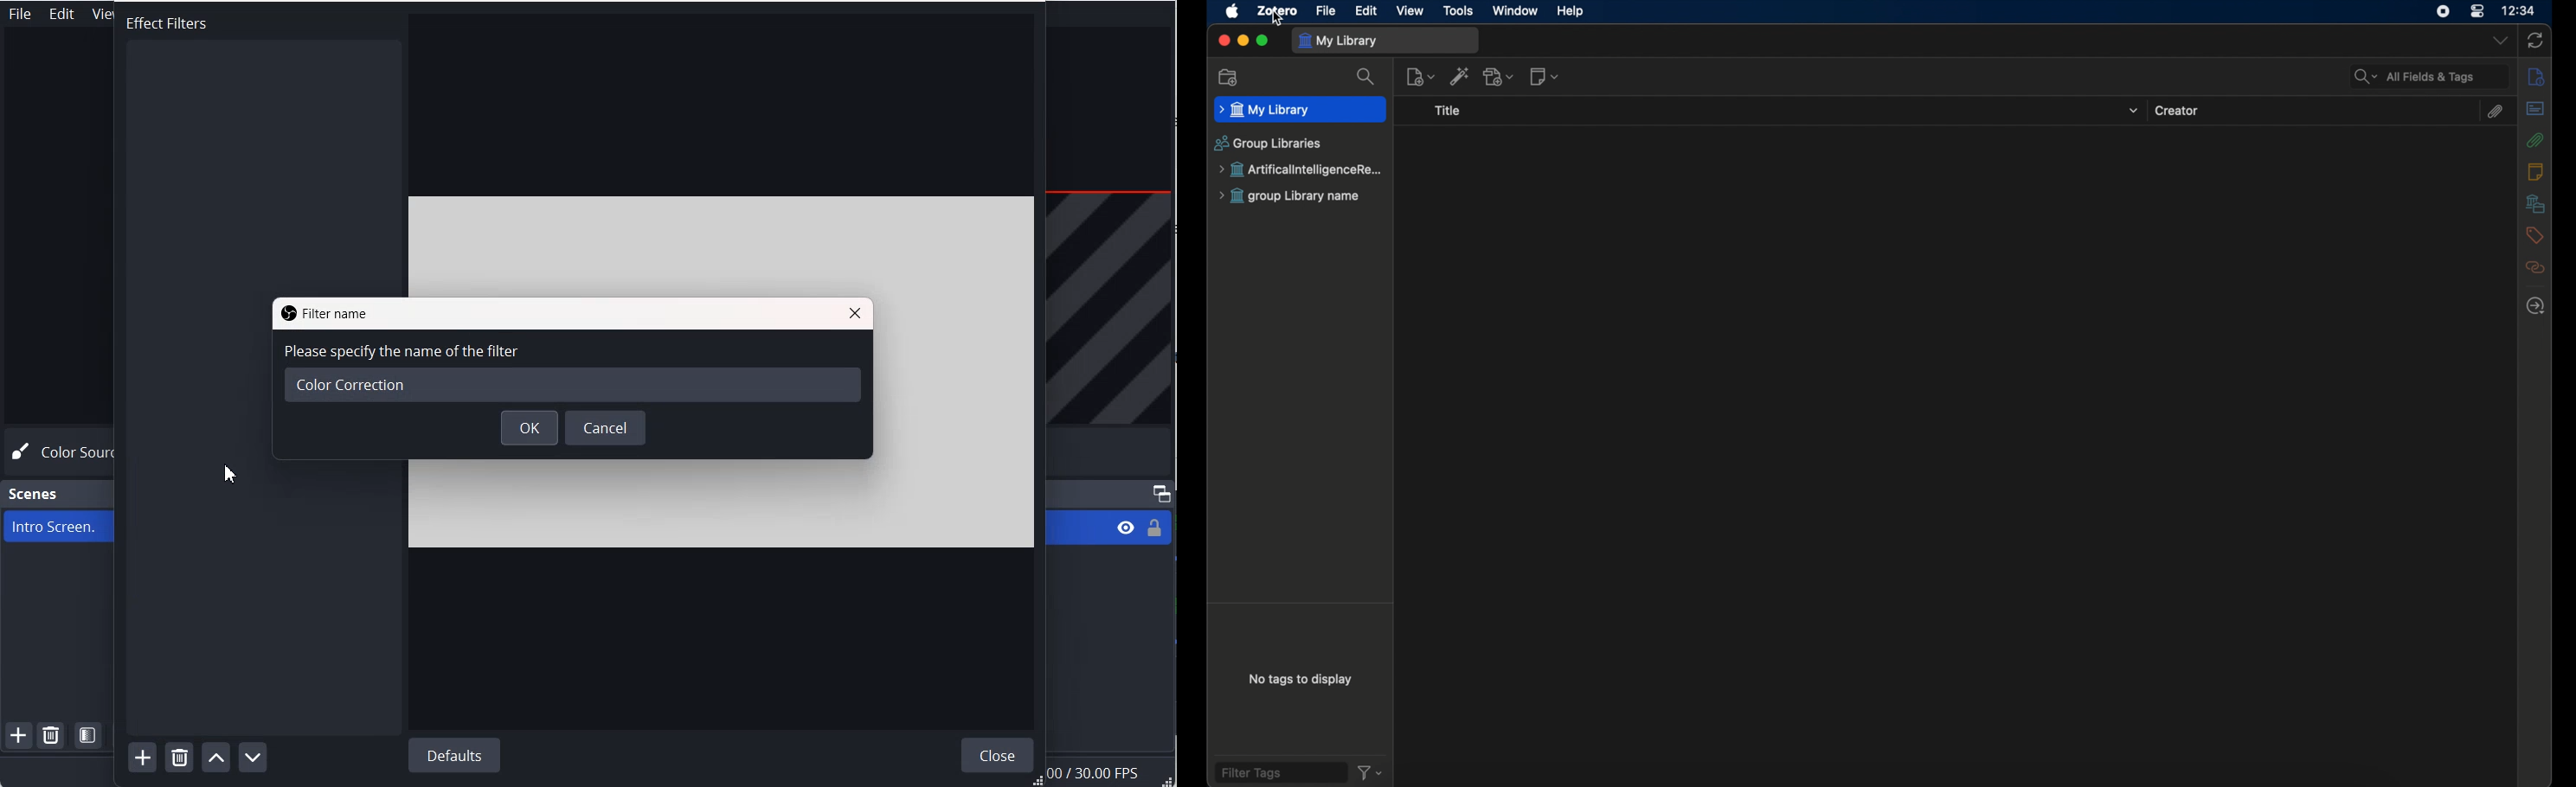  I want to click on locate, so click(2537, 305).